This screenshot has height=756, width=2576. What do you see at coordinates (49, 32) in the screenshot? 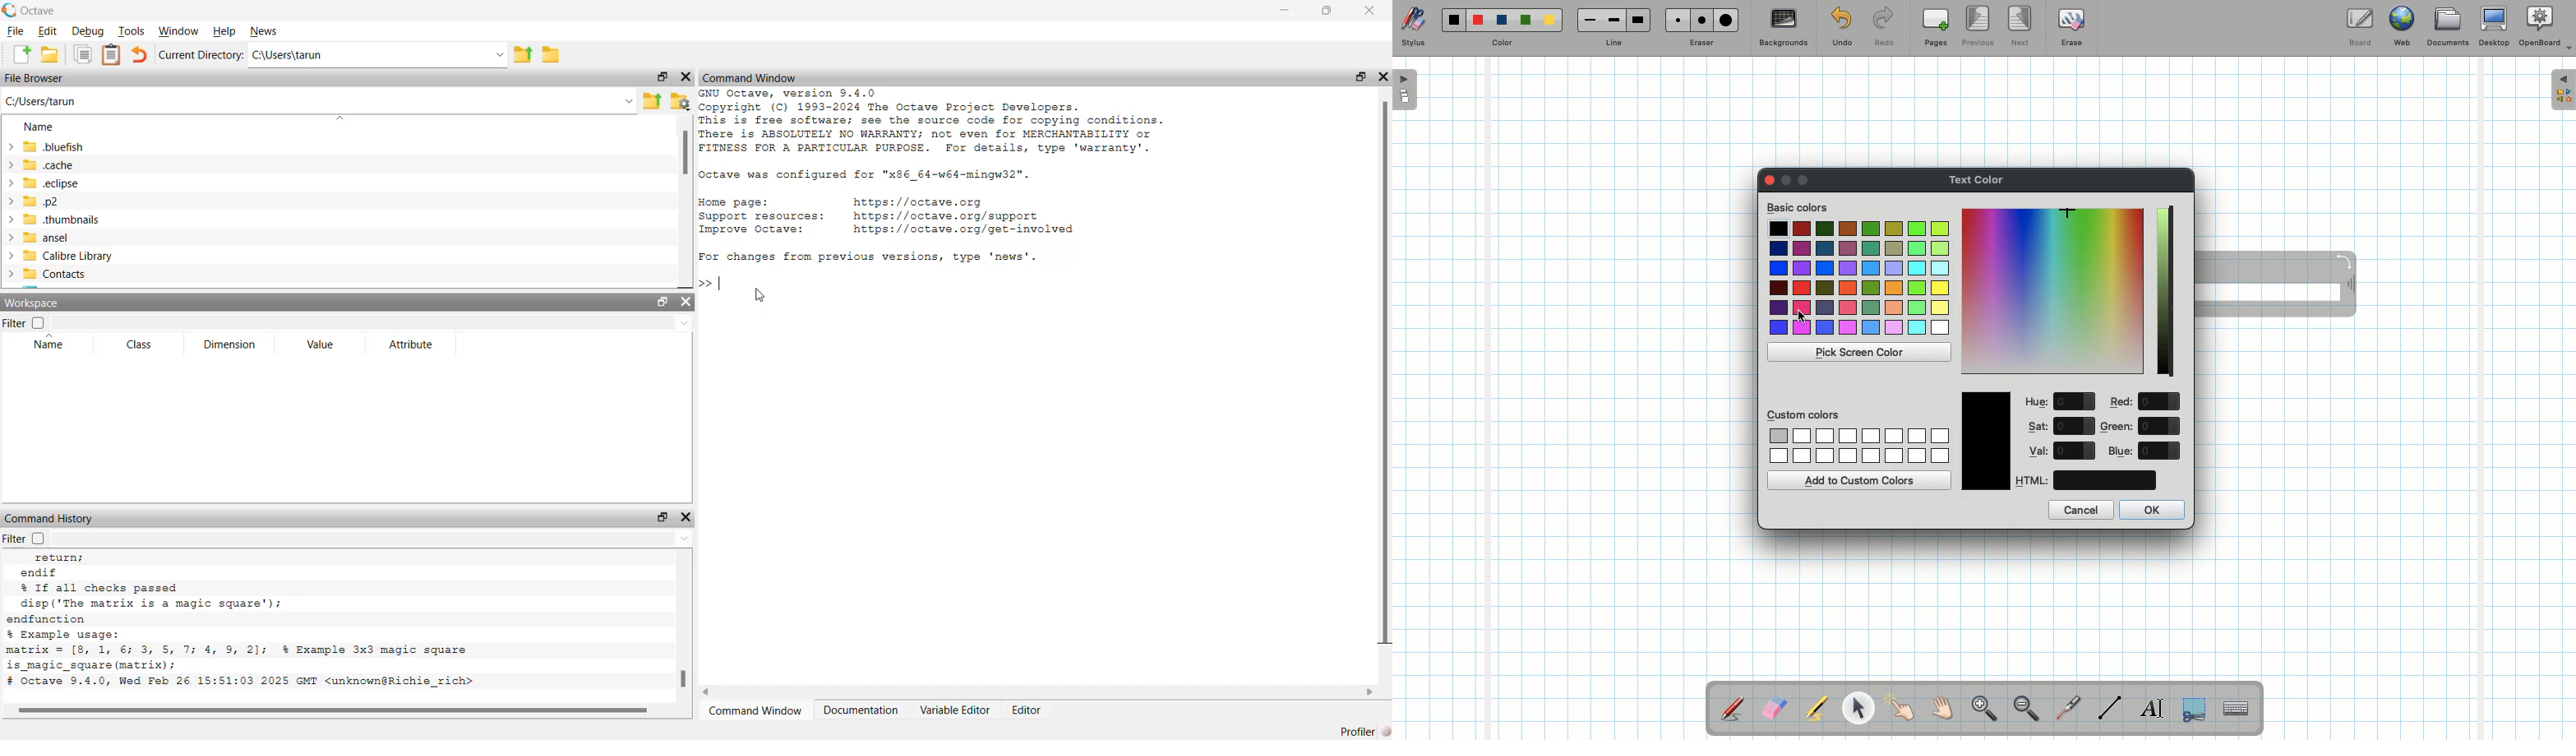
I see `Edit` at bounding box center [49, 32].